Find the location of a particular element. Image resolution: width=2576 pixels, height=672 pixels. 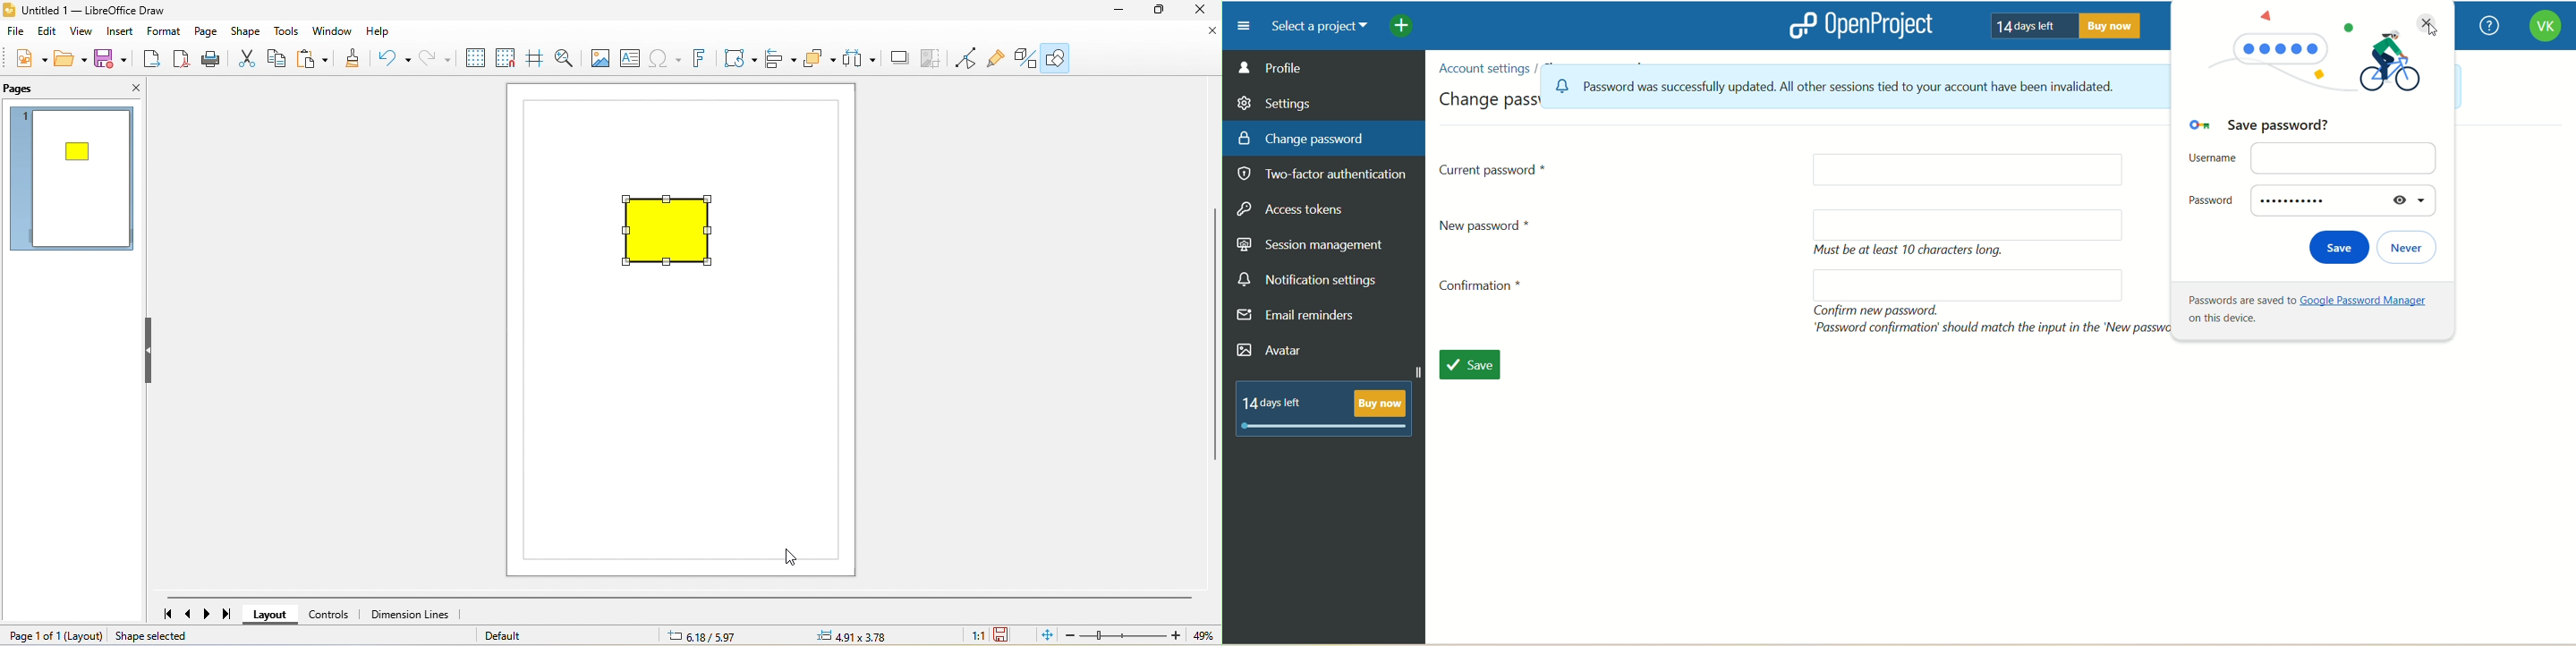

snap to grid is located at coordinates (504, 60).